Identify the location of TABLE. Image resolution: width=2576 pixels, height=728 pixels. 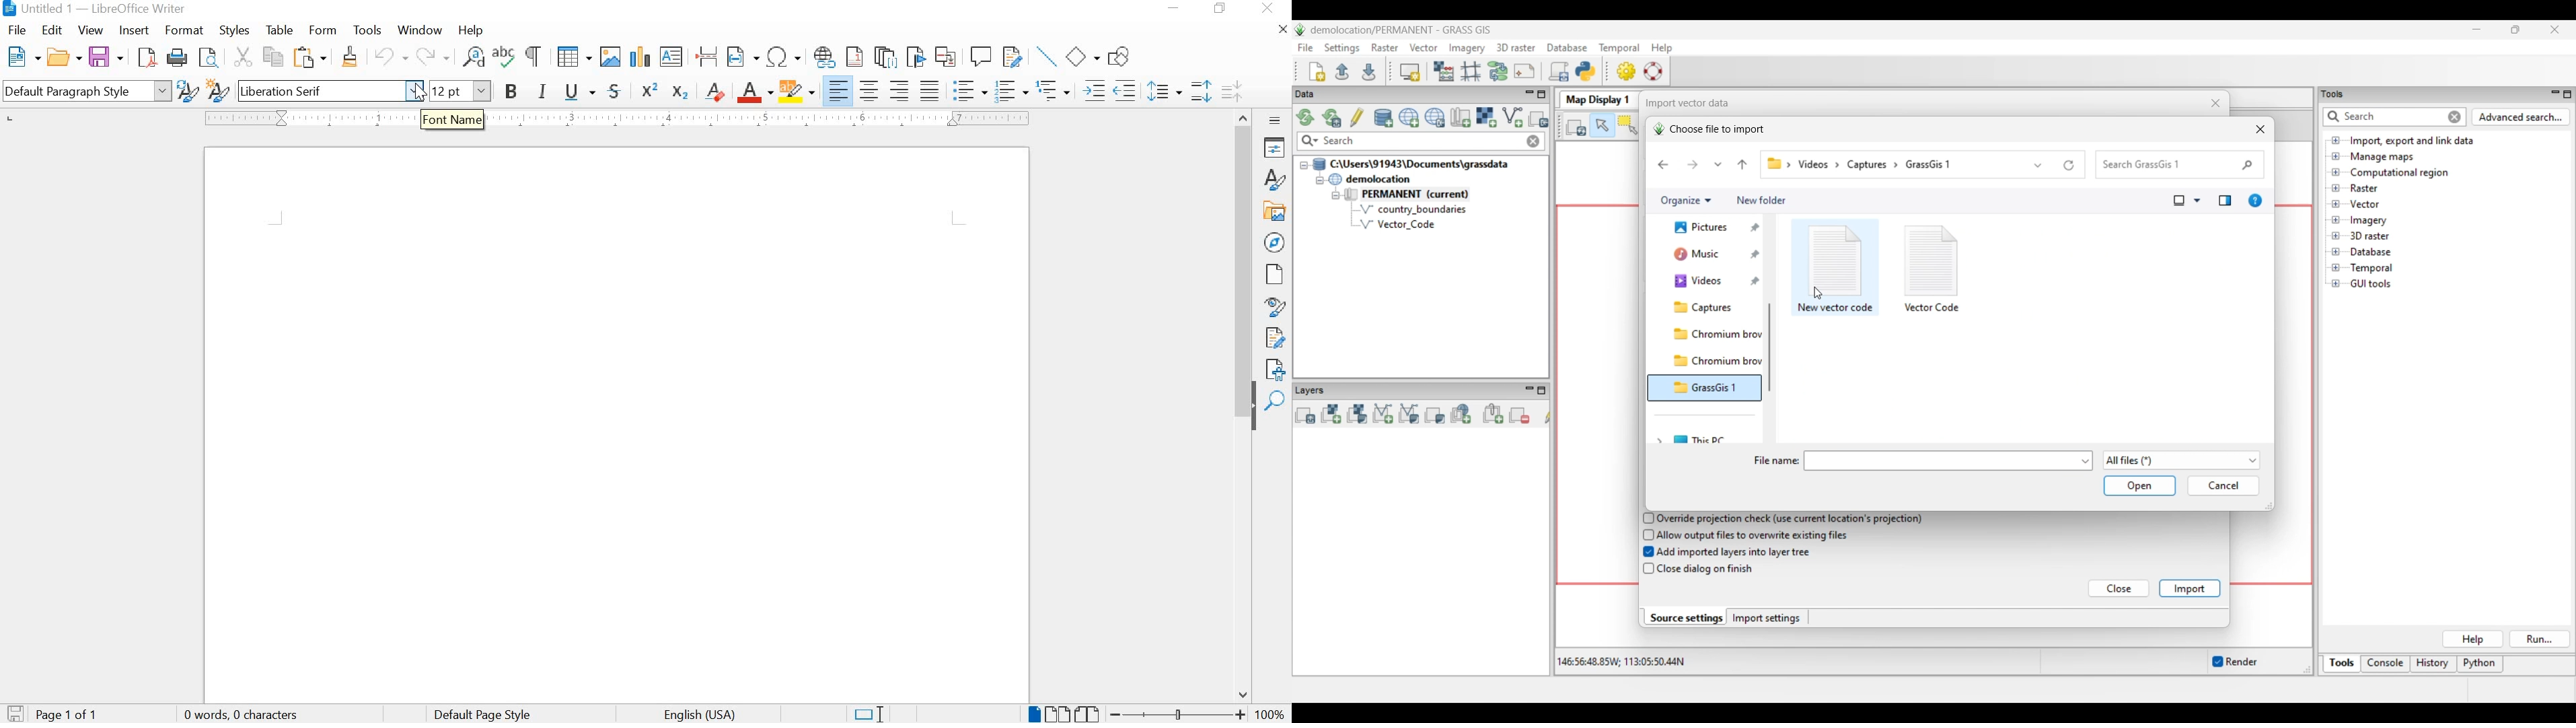
(279, 30).